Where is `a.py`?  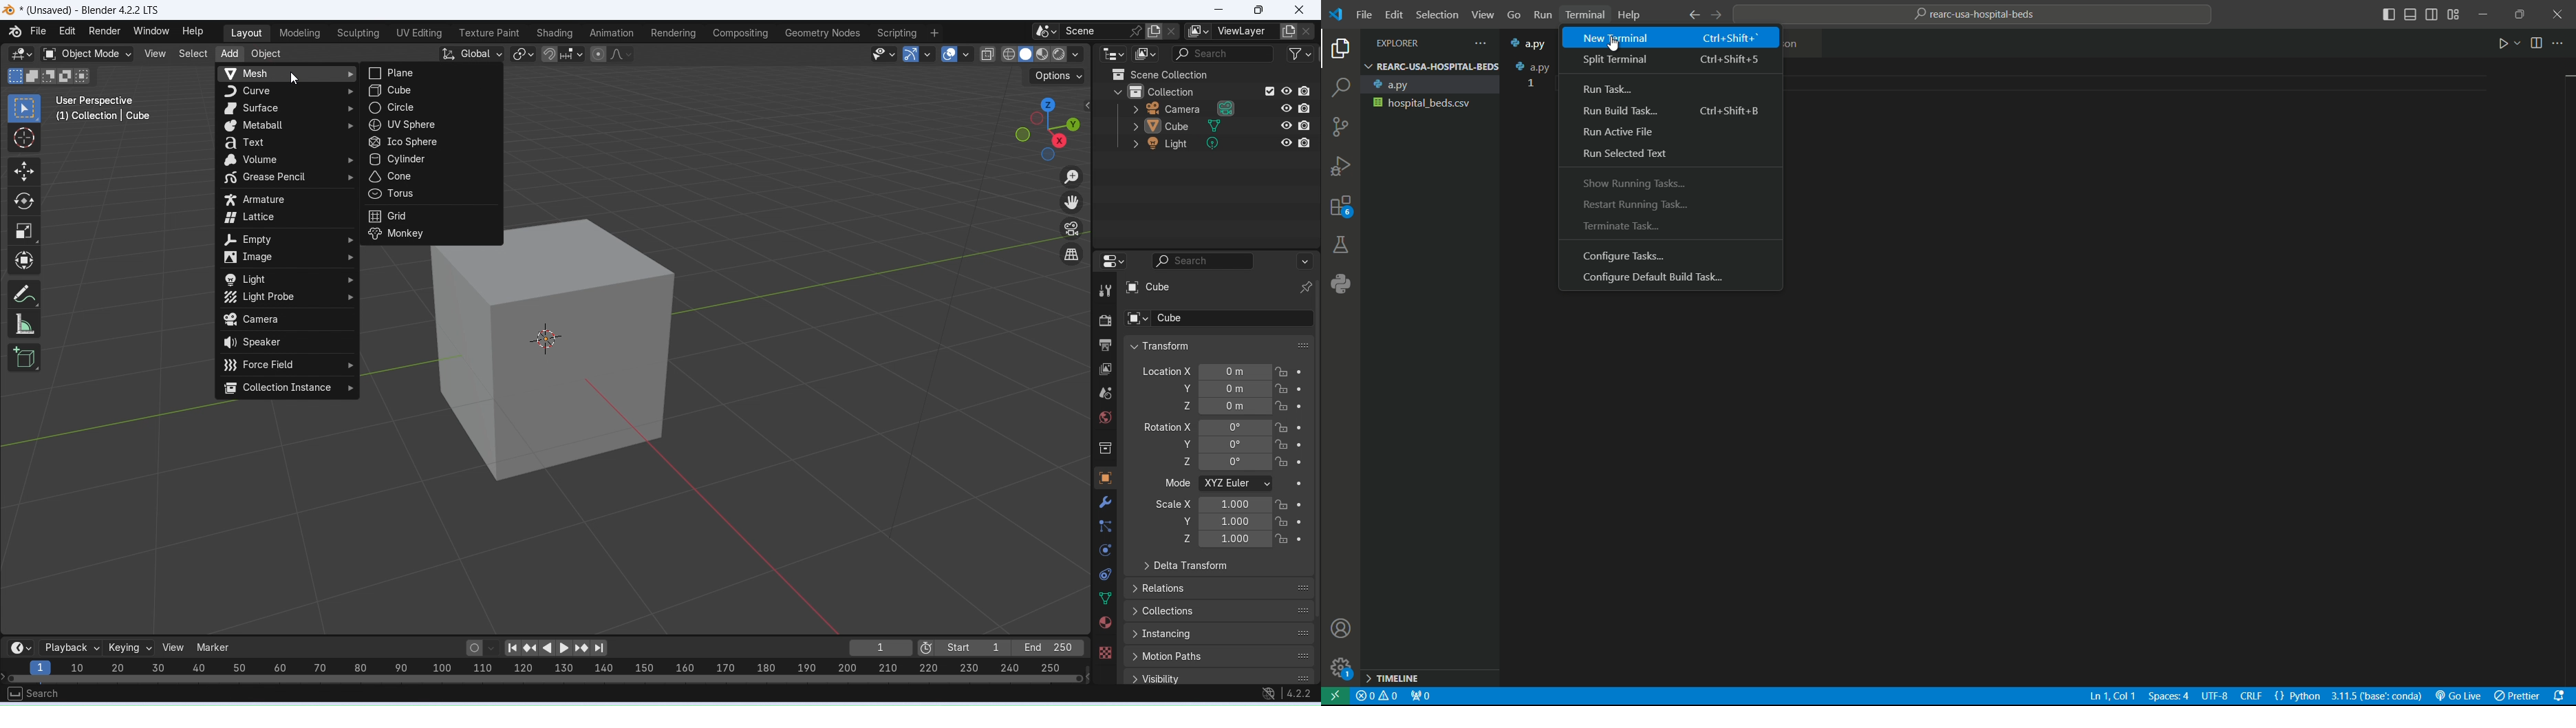 a.py is located at coordinates (1531, 43).